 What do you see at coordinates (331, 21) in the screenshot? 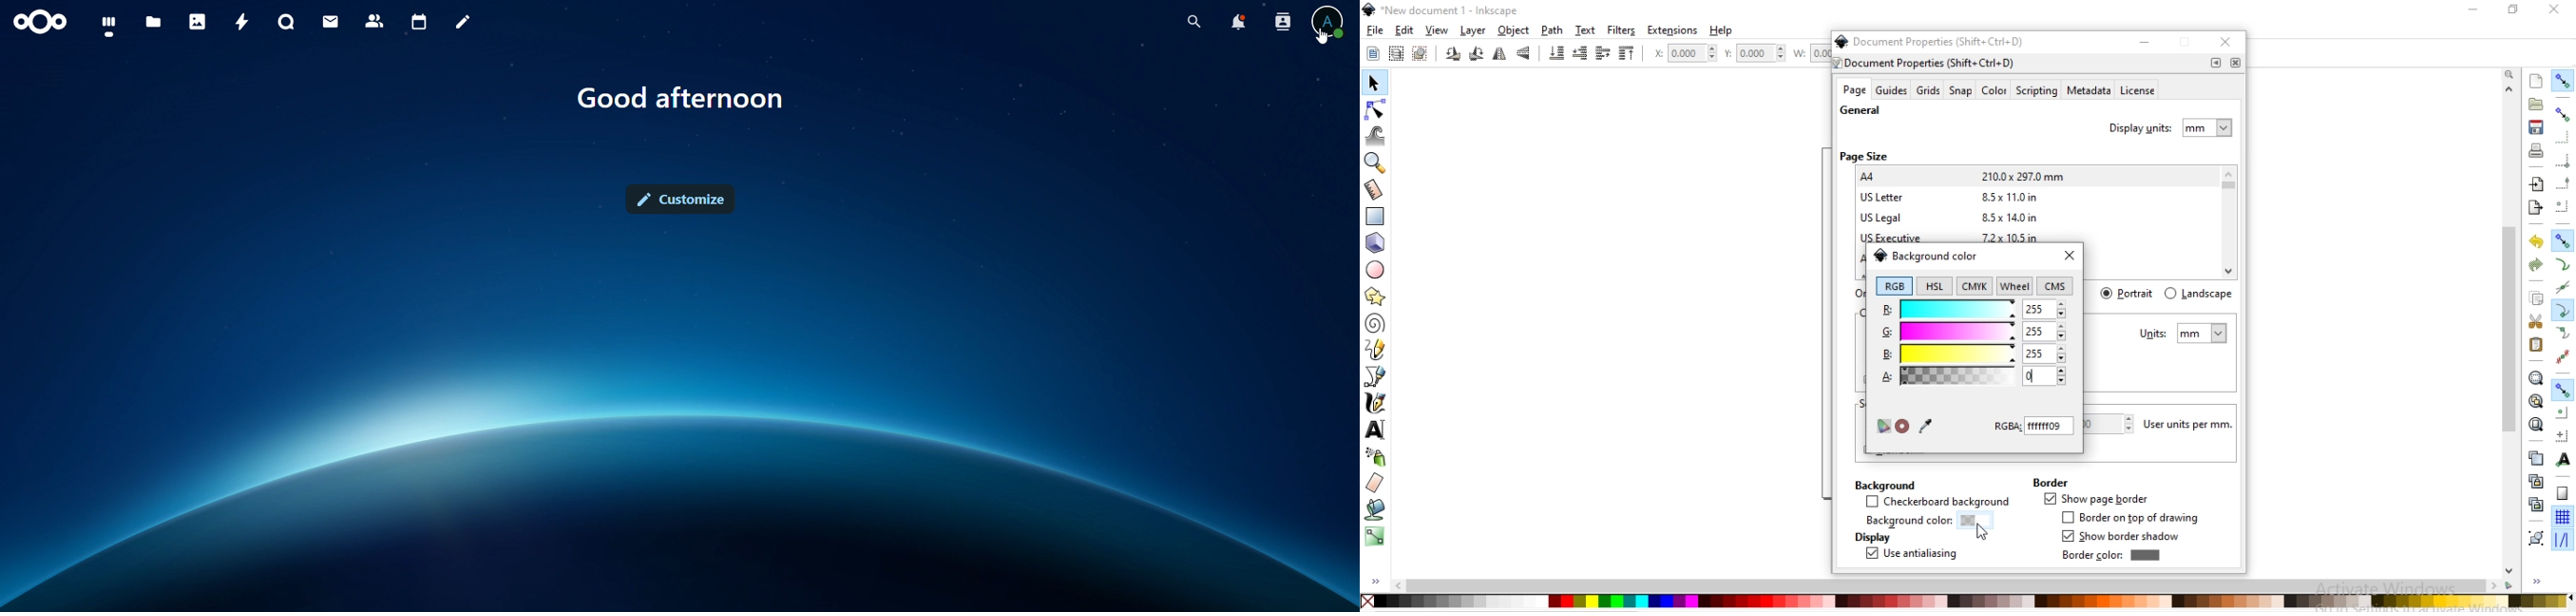
I see `mail` at bounding box center [331, 21].